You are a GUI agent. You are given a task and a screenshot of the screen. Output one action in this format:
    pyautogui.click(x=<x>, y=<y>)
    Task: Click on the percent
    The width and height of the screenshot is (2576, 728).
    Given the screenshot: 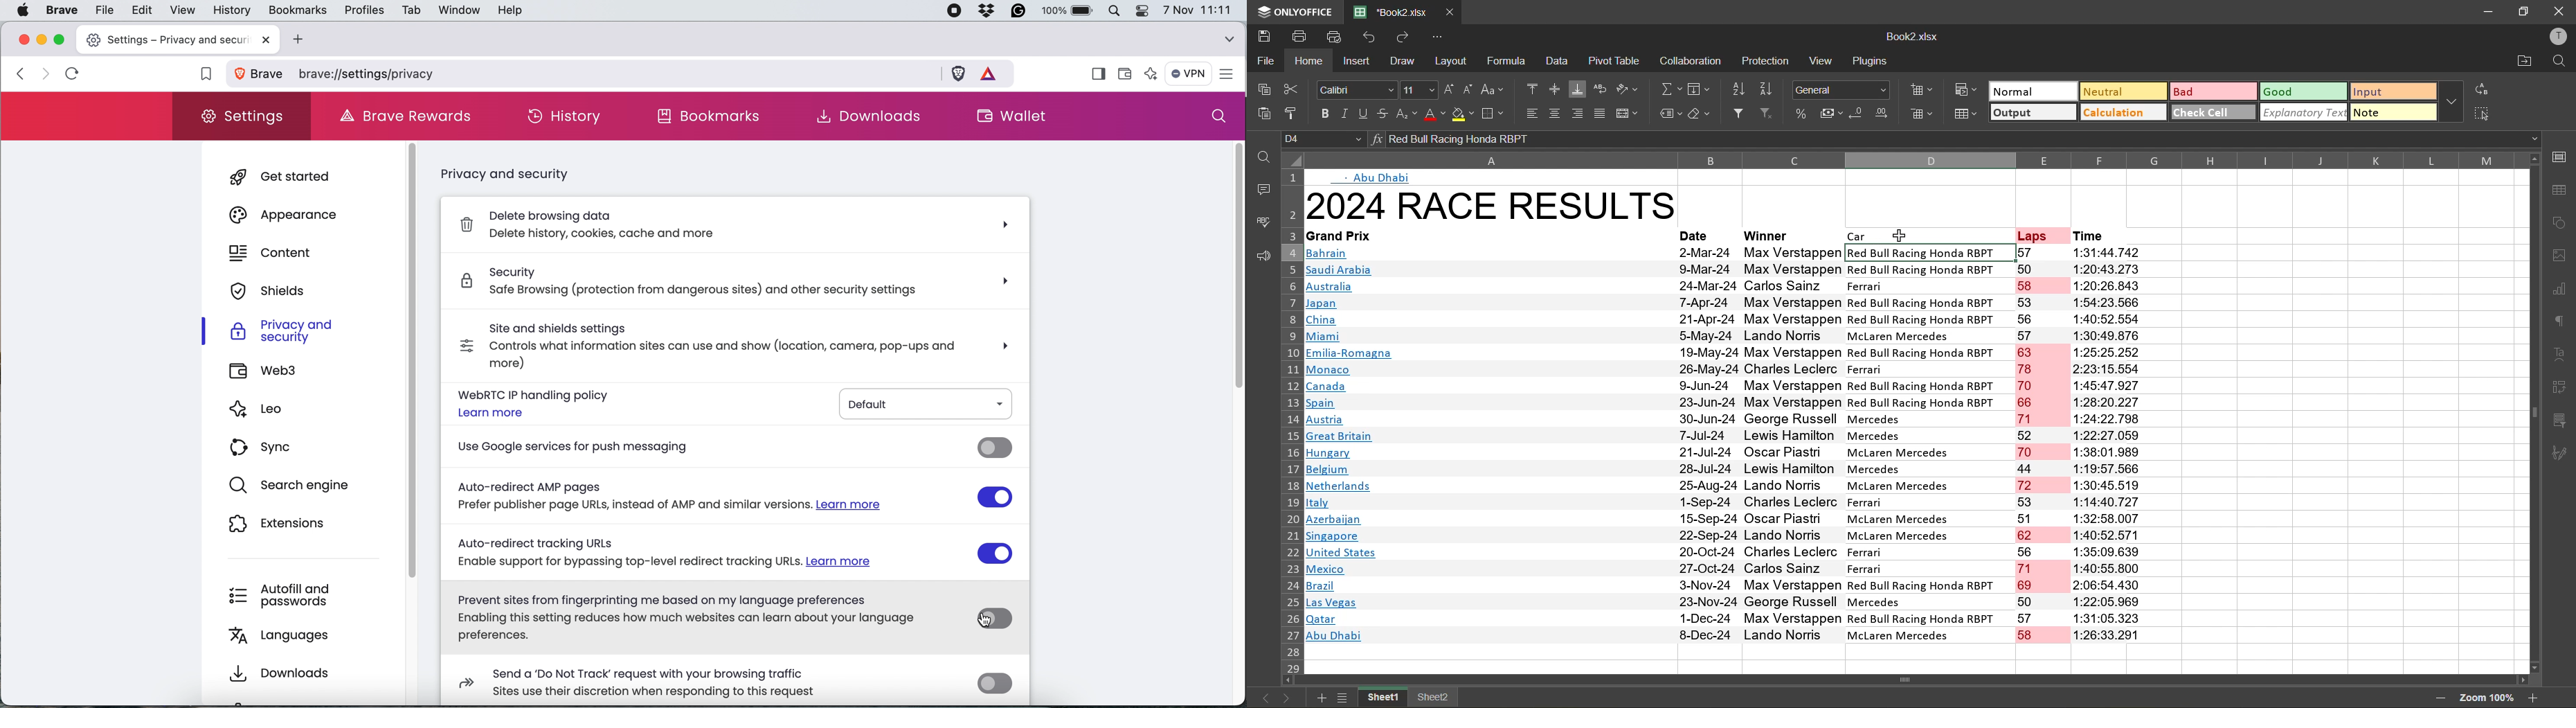 What is the action you would take?
    pyautogui.click(x=1802, y=113)
    